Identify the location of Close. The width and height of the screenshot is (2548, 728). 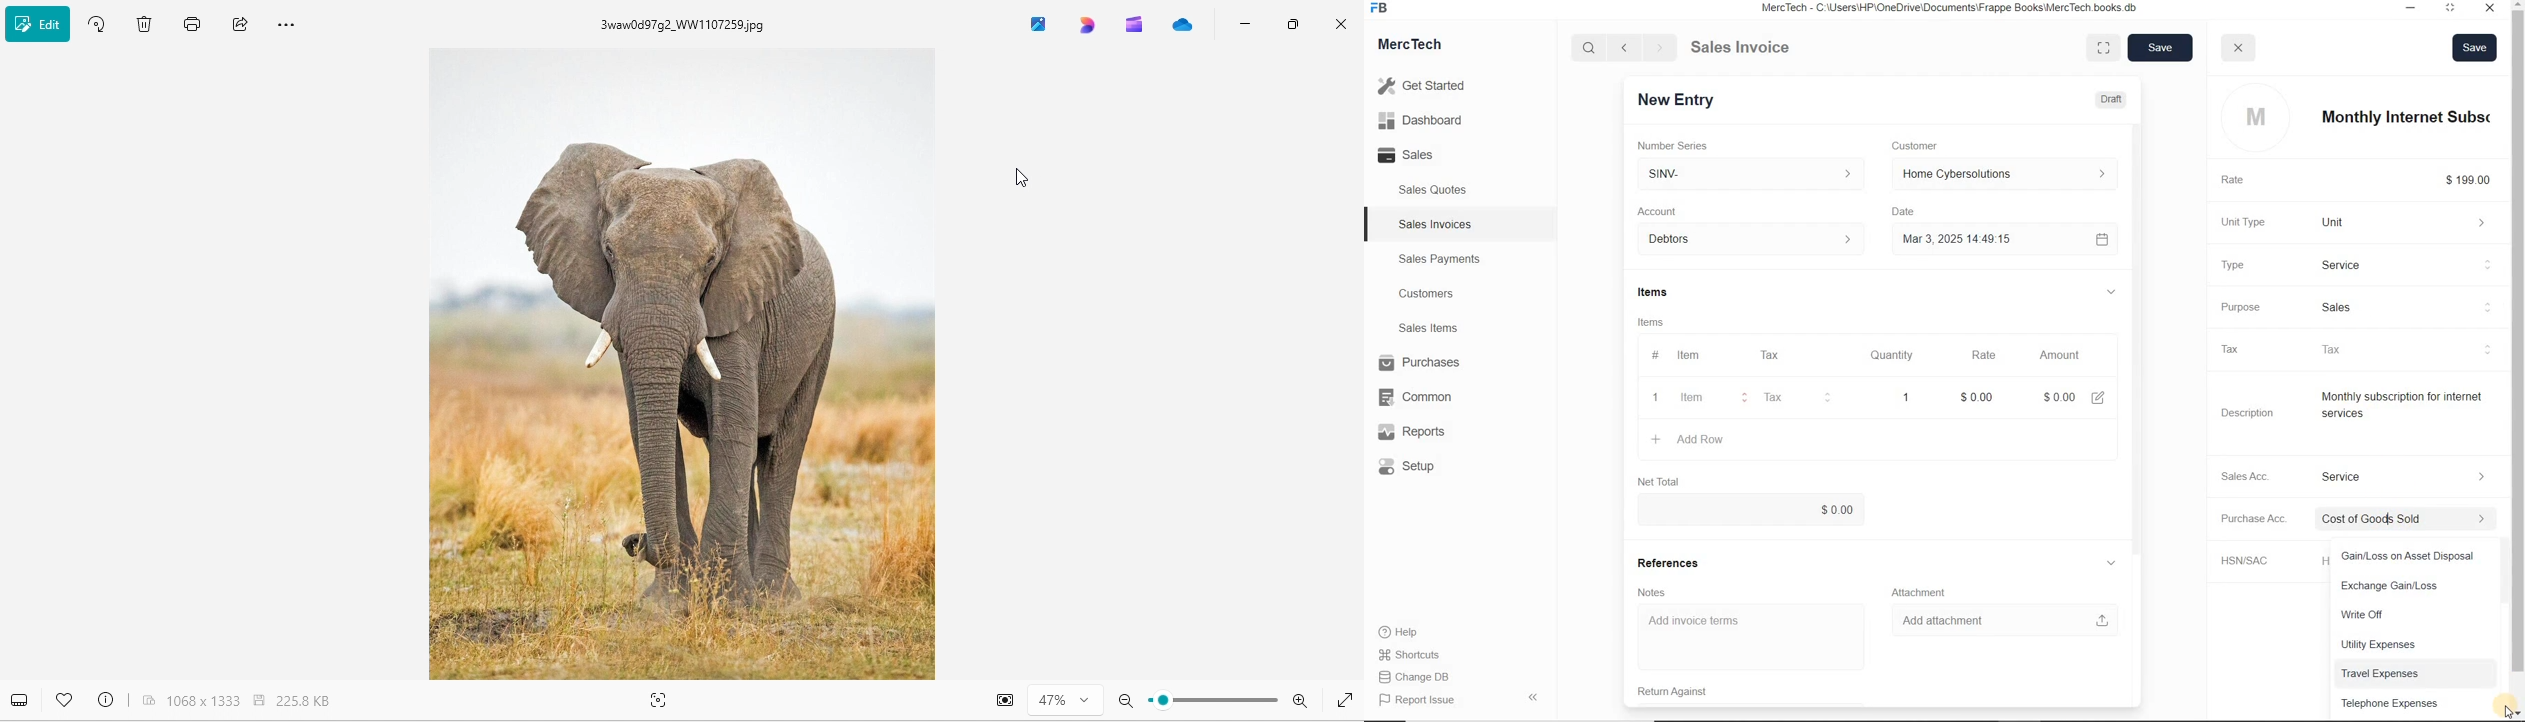
(2494, 10).